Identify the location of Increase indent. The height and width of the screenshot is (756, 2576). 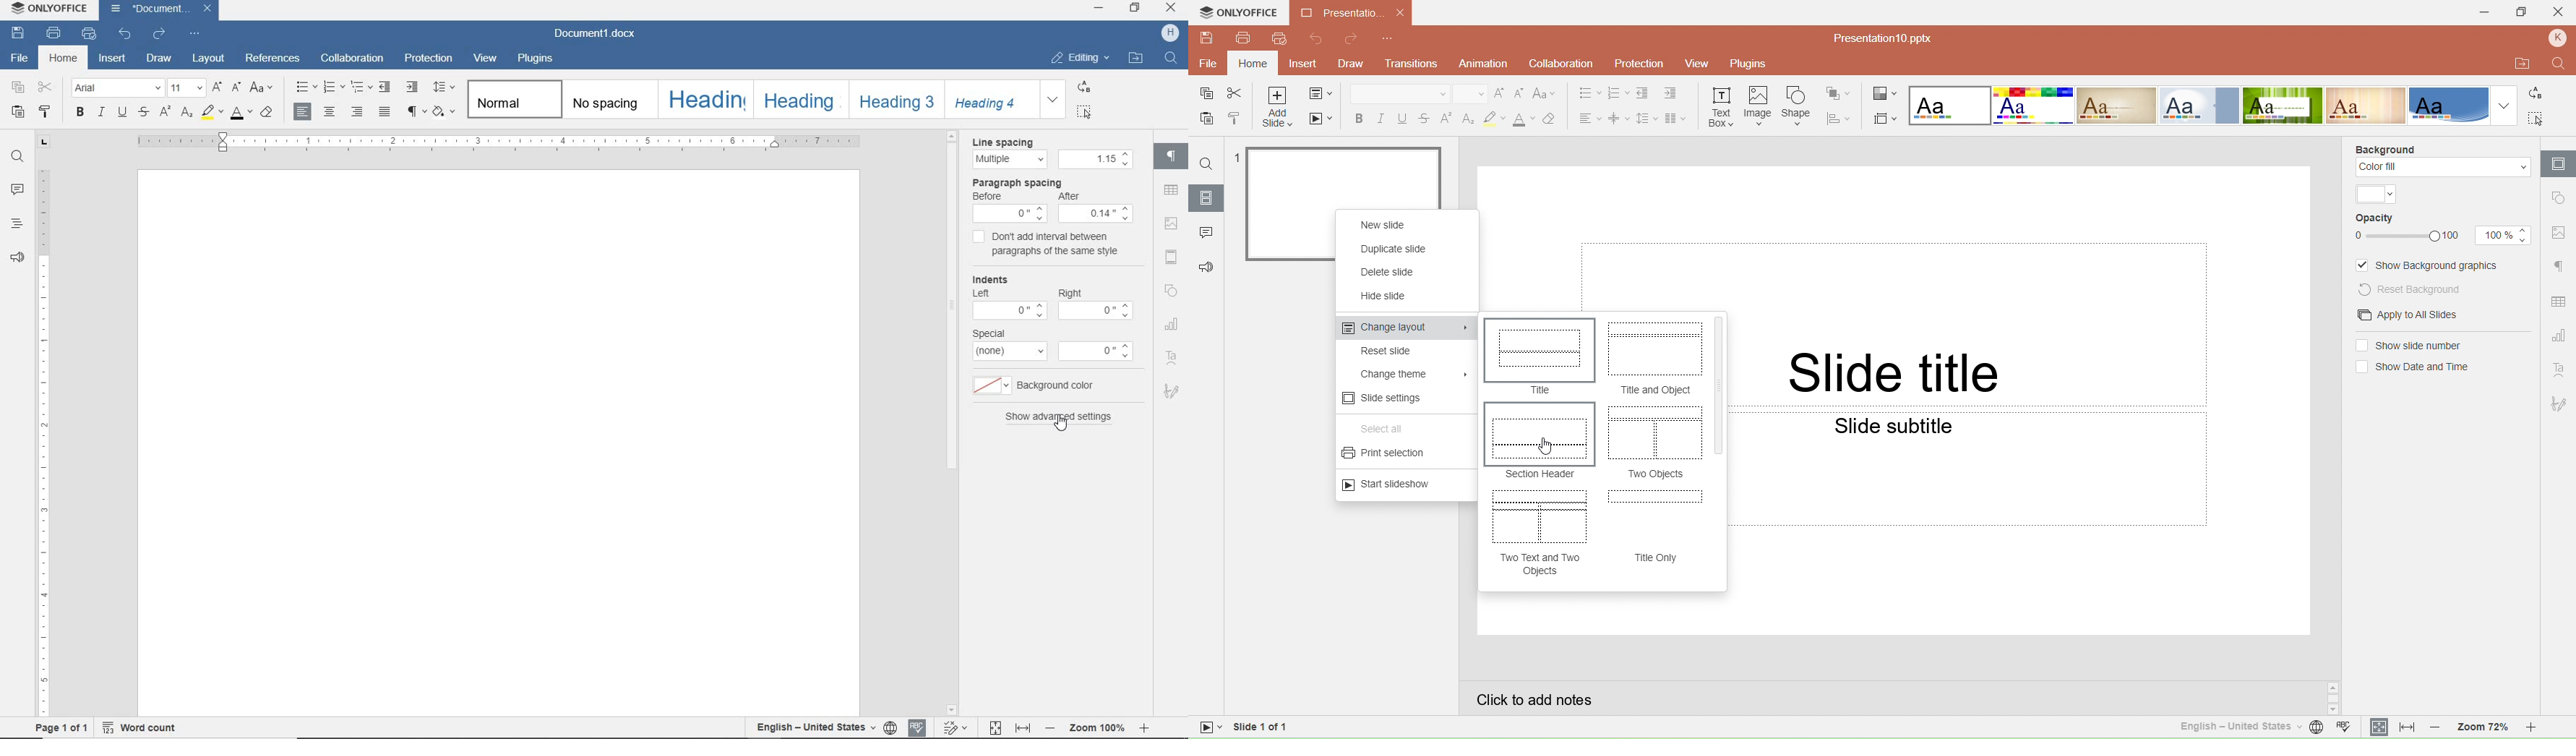
(1672, 95).